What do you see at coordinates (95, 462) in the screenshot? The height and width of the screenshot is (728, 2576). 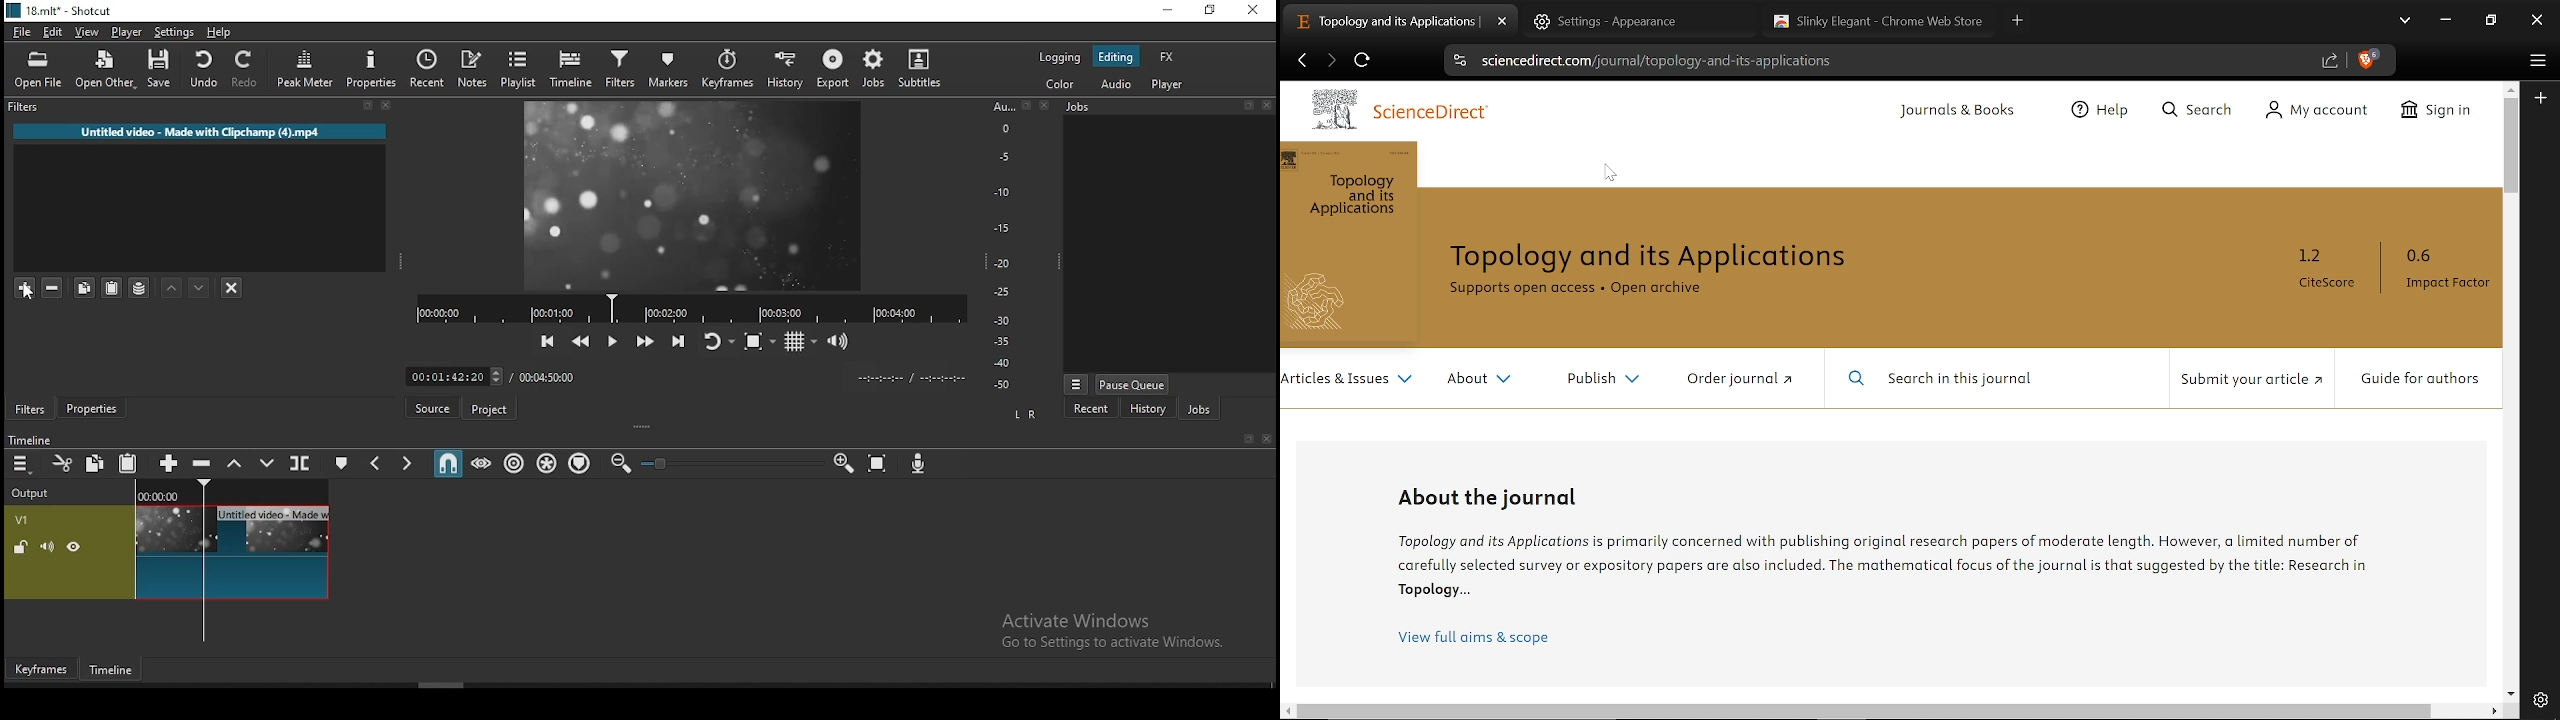 I see `copy` at bounding box center [95, 462].